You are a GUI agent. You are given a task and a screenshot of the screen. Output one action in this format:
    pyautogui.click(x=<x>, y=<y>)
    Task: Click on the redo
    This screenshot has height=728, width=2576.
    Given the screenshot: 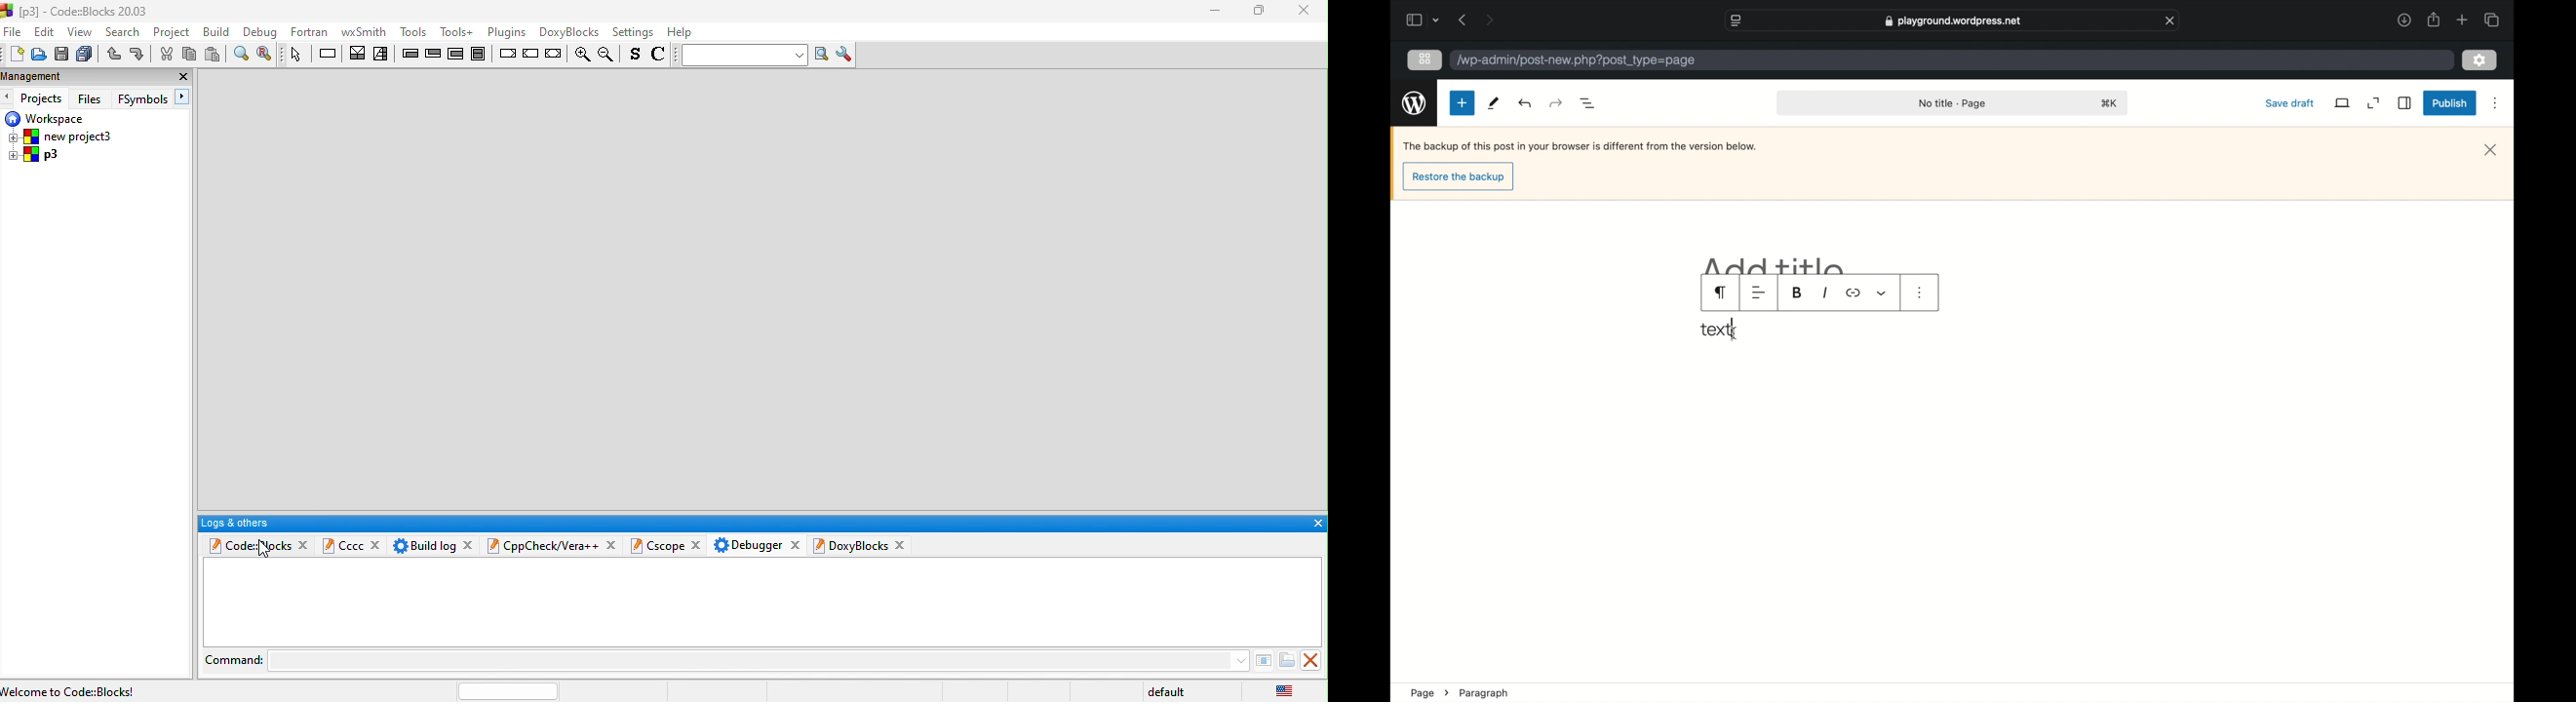 What is the action you would take?
    pyautogui.click(x=139, y=55)
    